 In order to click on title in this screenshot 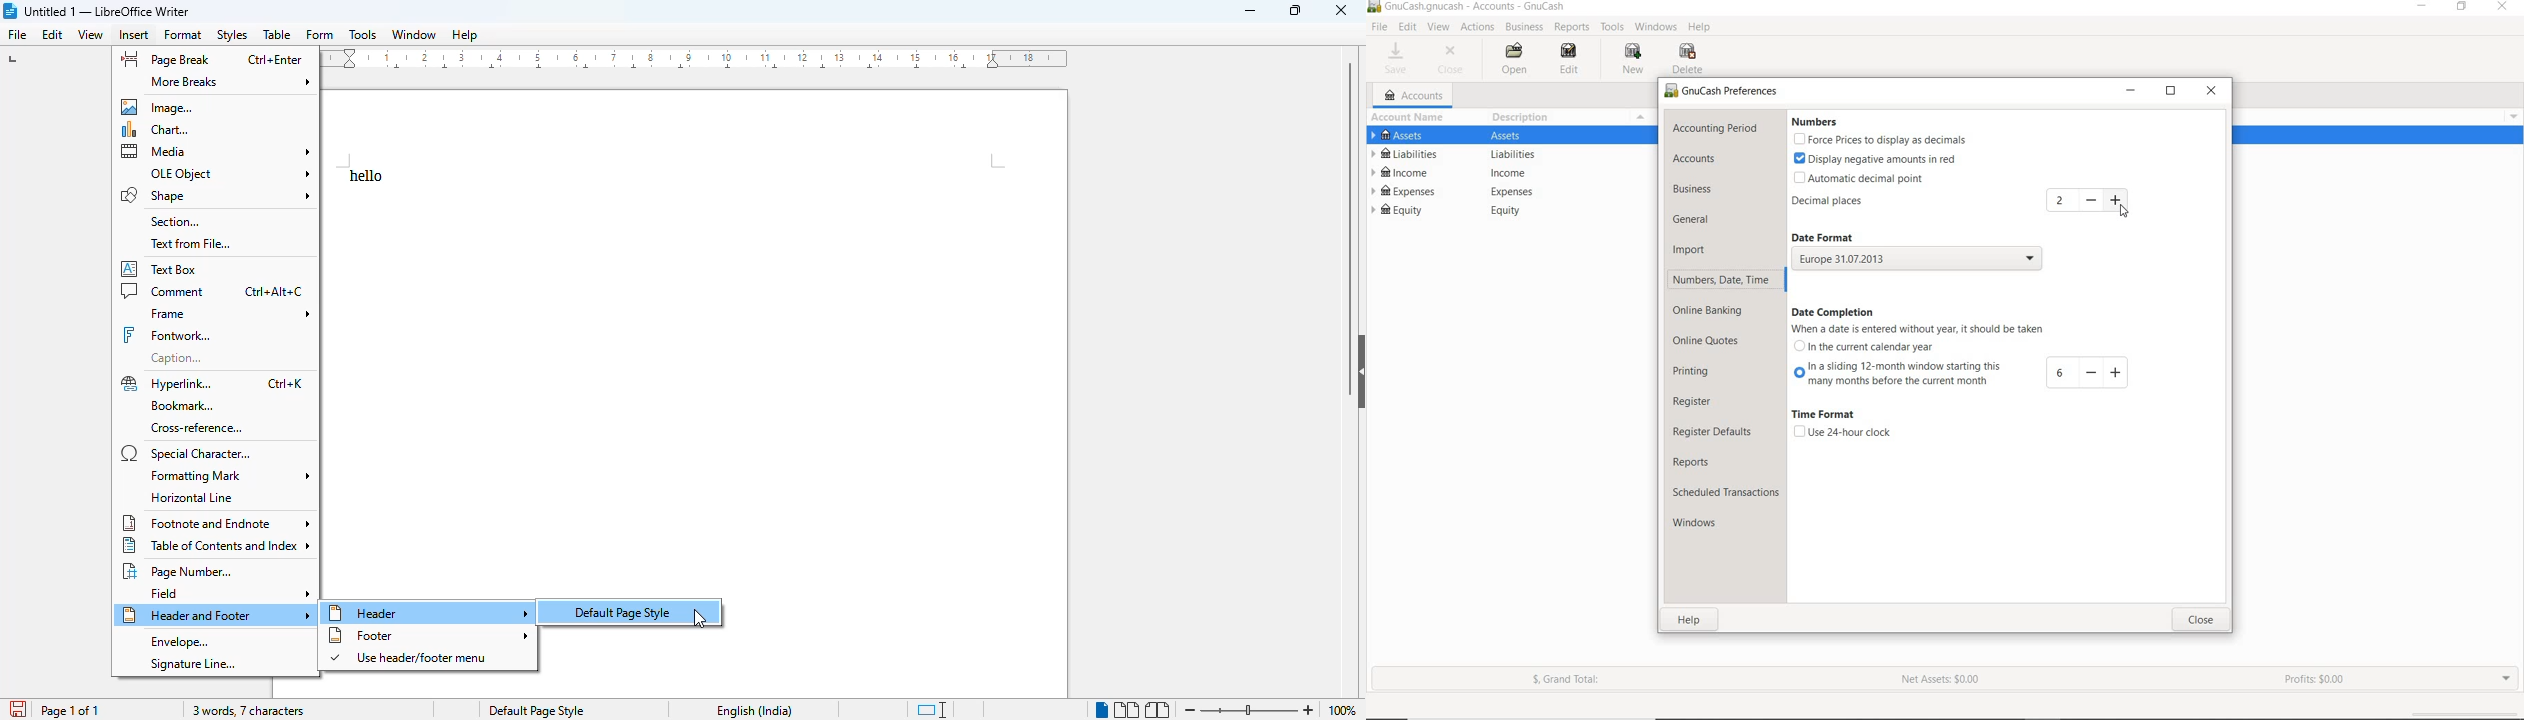, I will do `click(108, 11)`.